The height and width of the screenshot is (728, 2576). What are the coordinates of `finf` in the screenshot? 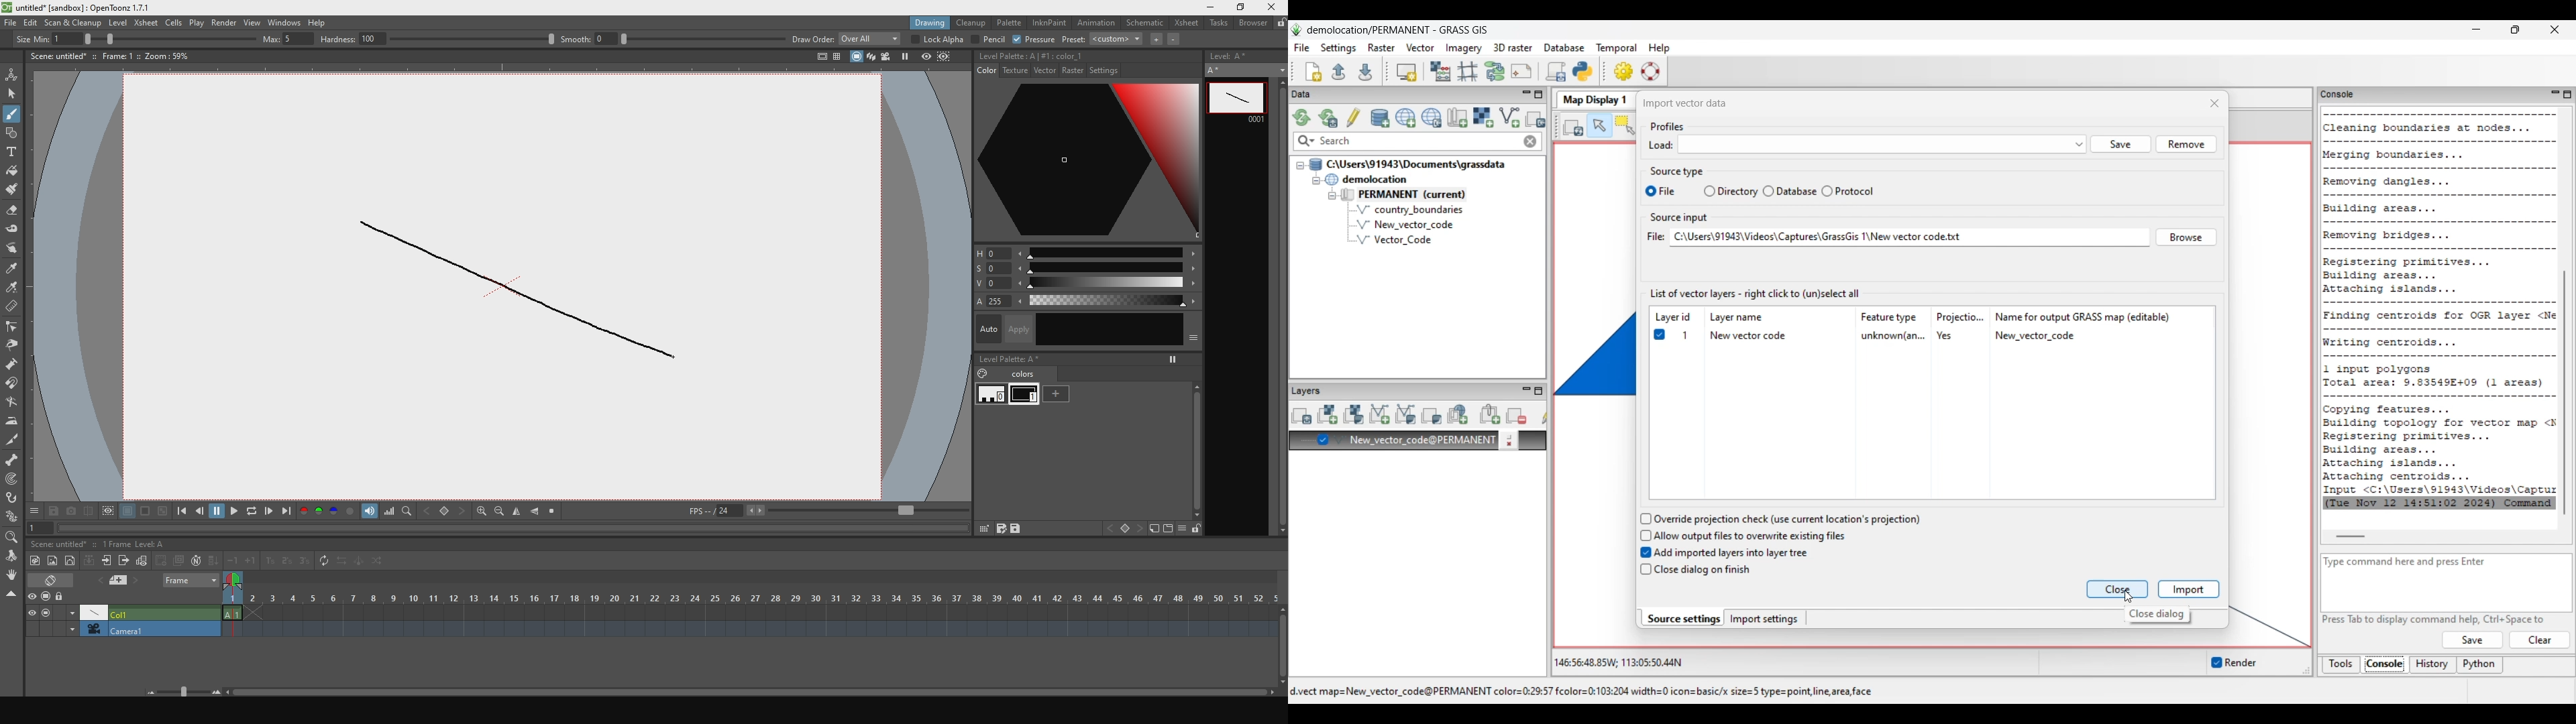 It's located at (408, 512).